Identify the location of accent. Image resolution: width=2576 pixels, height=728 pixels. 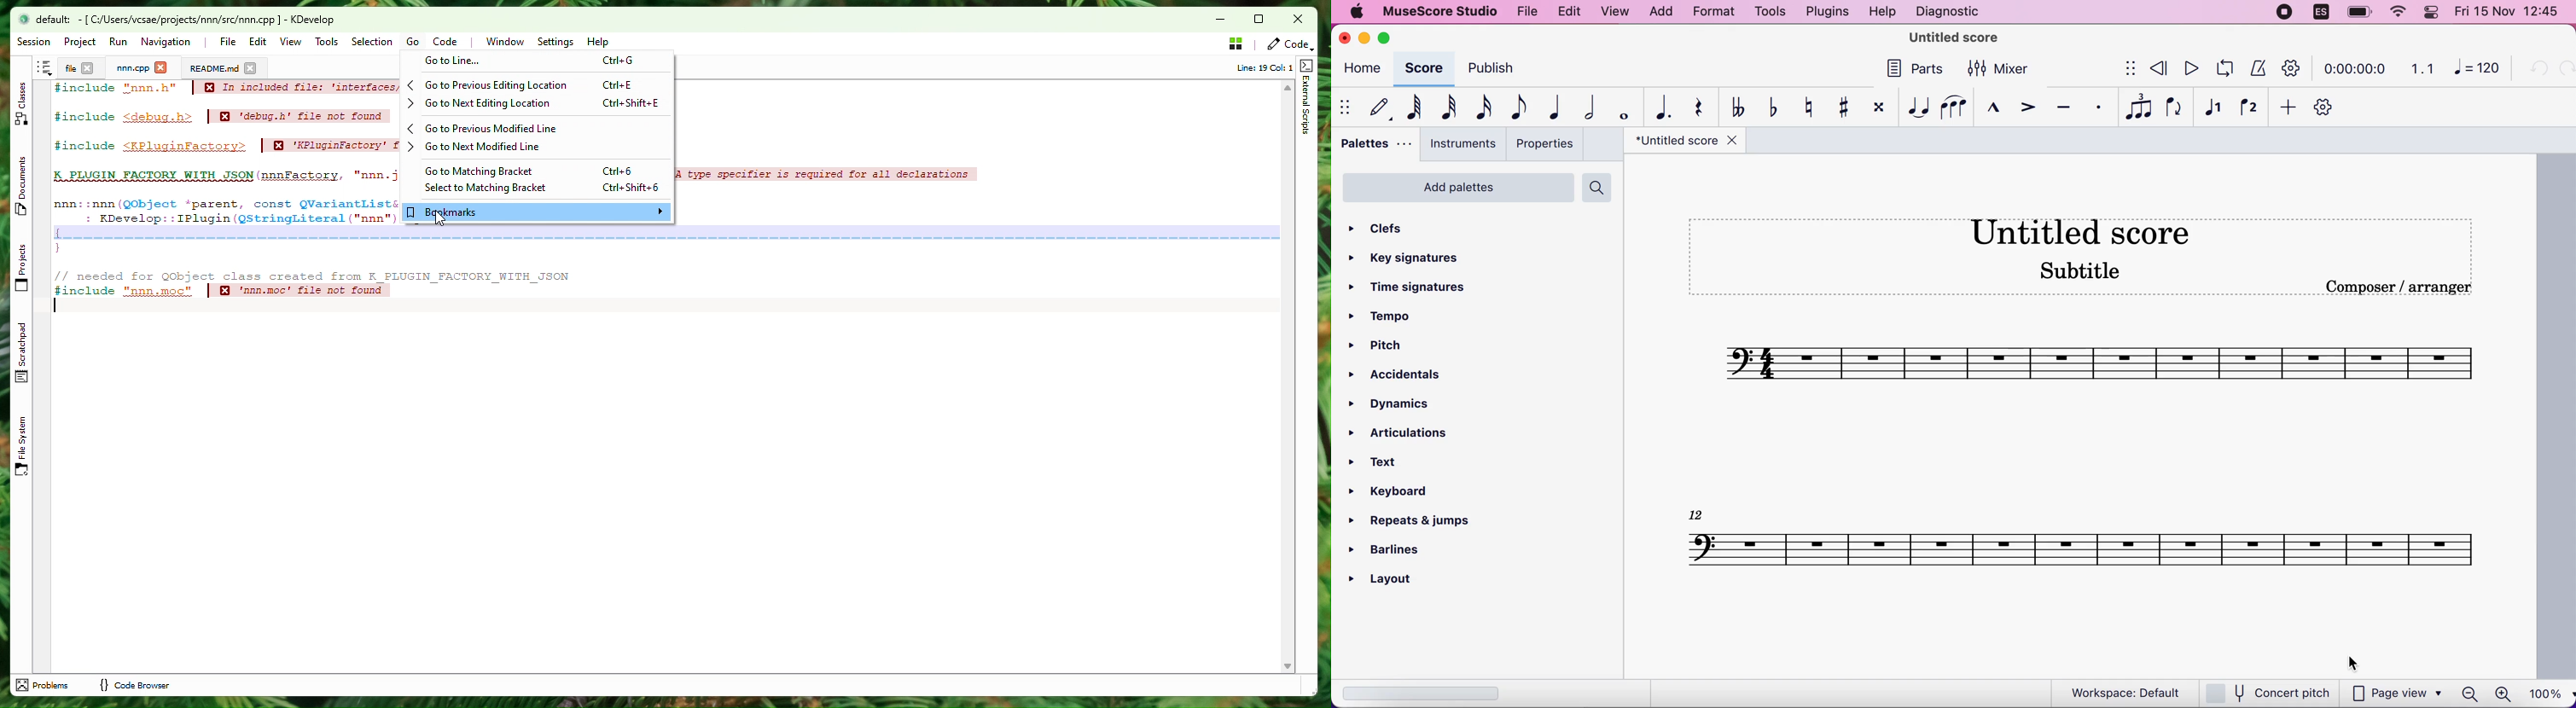
(2025, 104).